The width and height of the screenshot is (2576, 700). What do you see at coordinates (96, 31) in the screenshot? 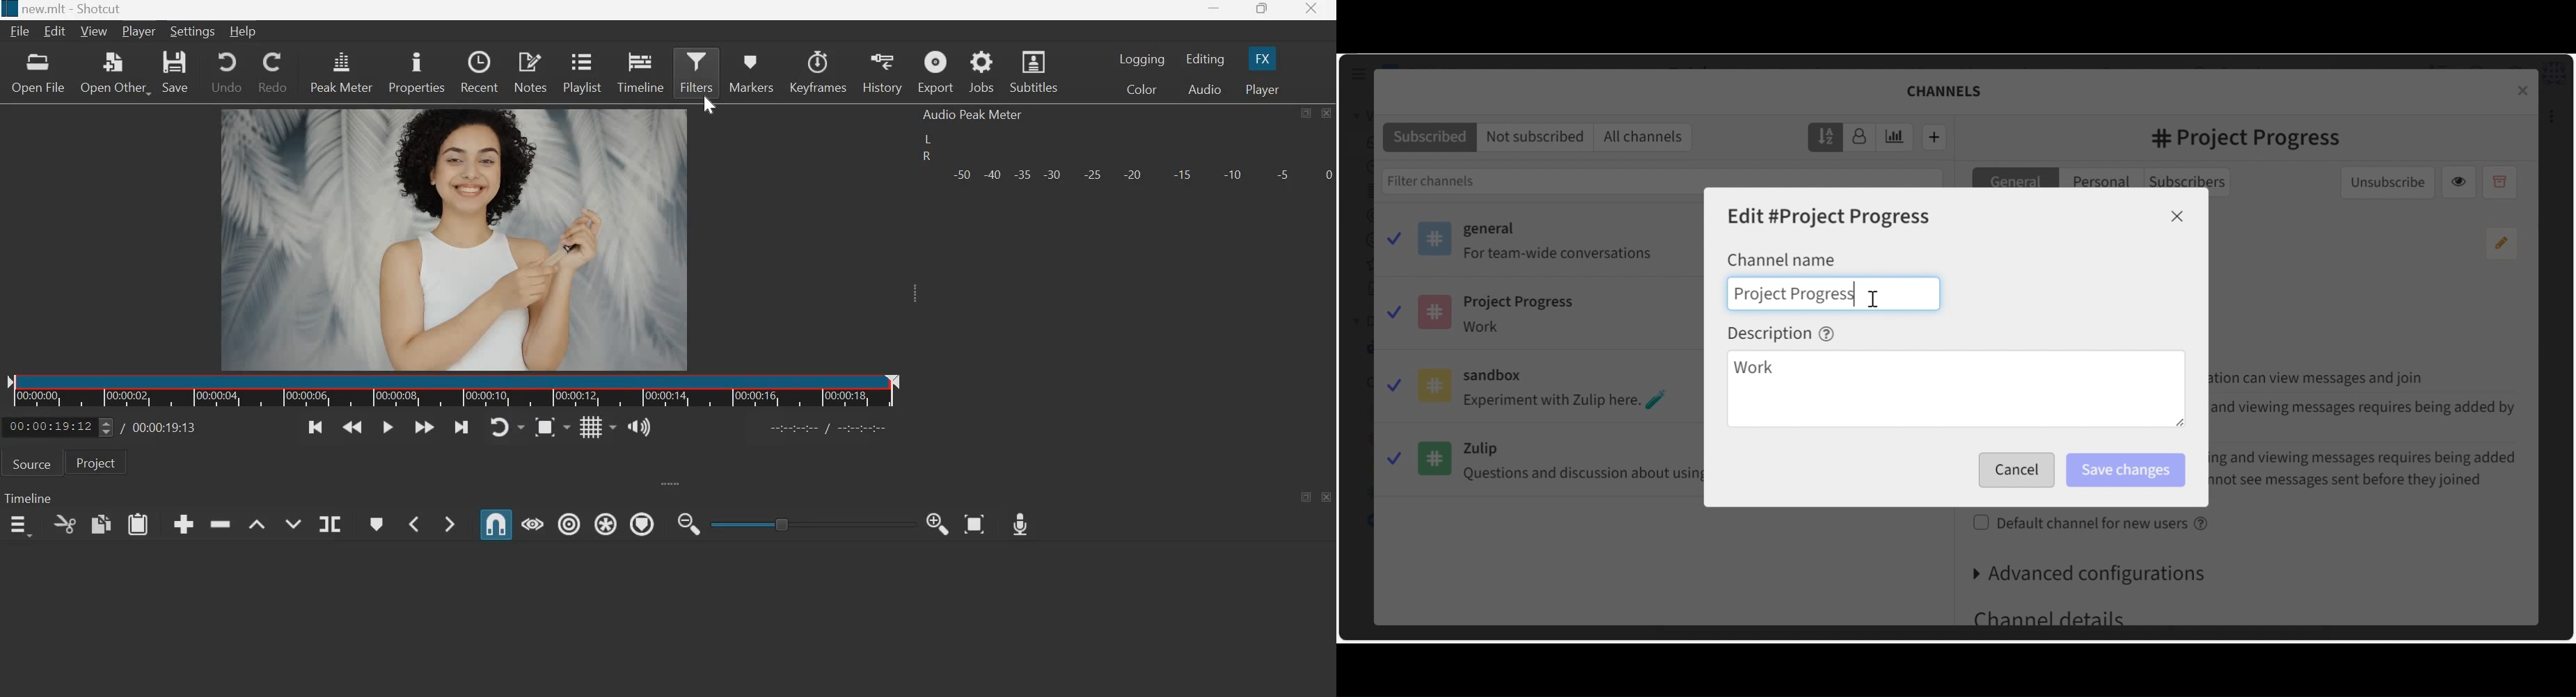
I see `View` at bounding box center [96, 31].